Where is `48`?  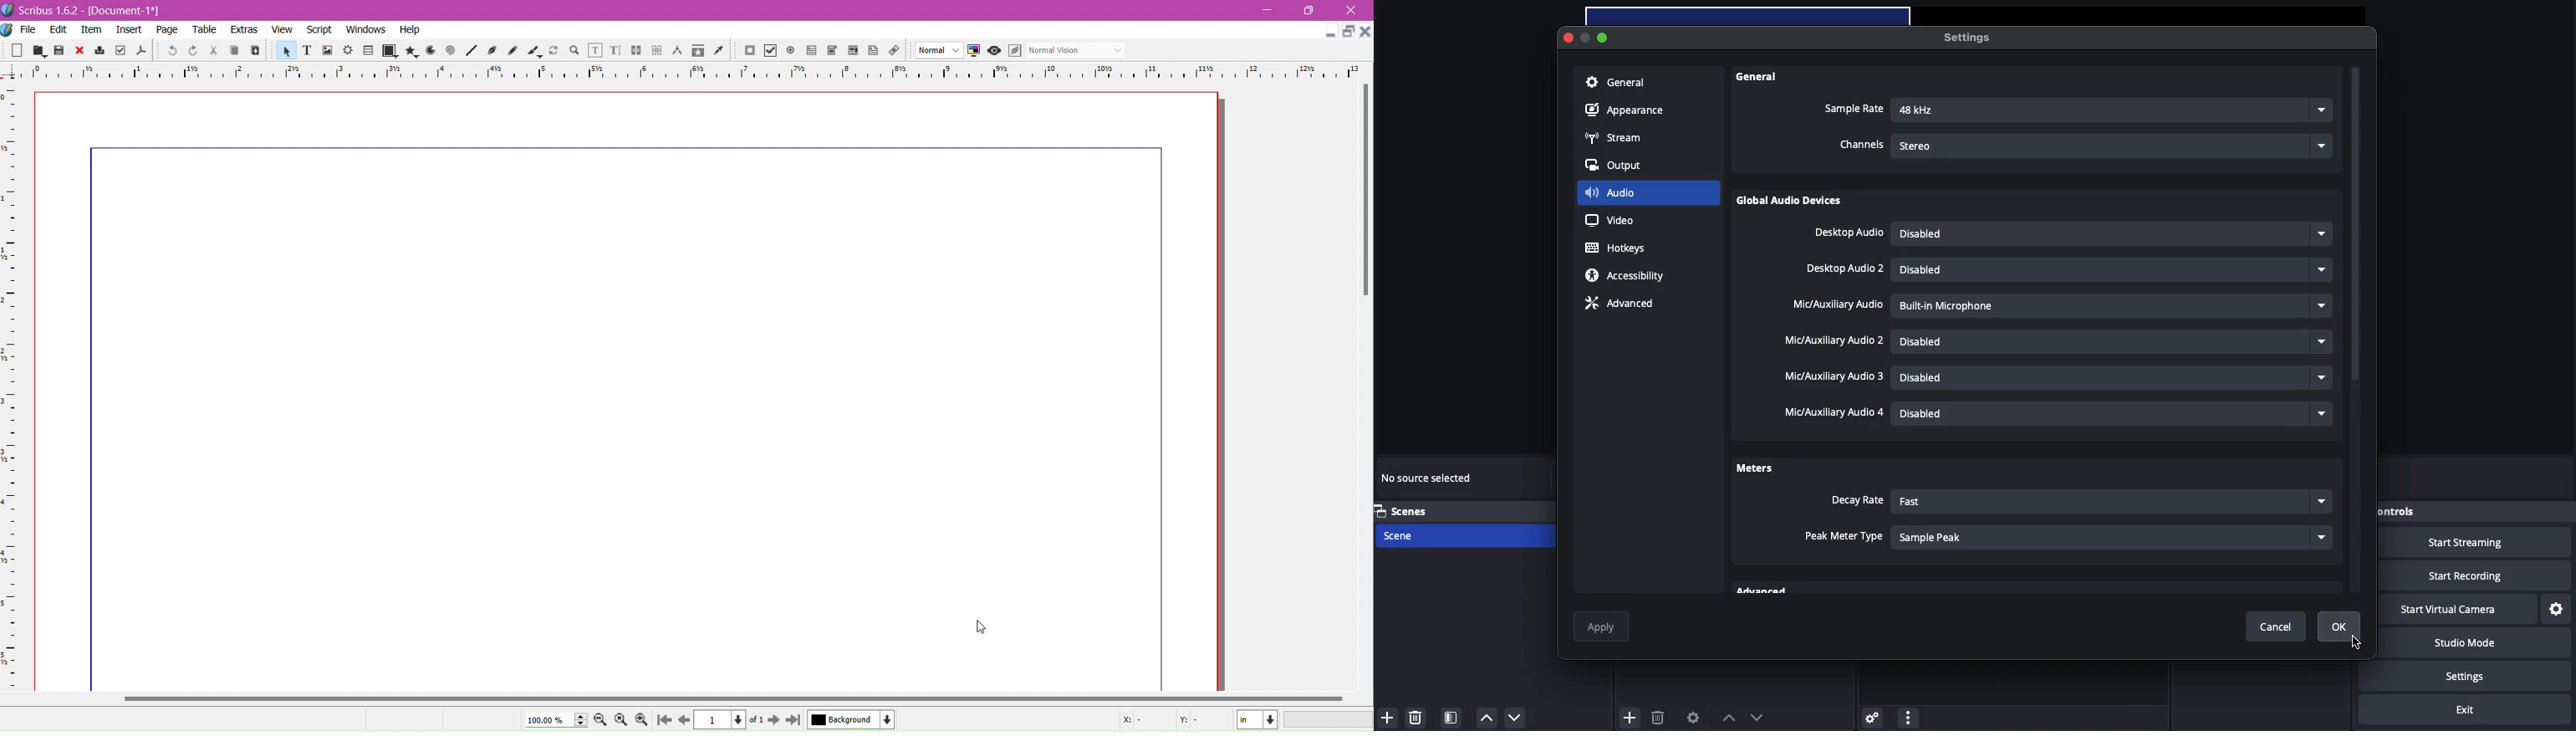
48 is located at coordinates (2113, 111).